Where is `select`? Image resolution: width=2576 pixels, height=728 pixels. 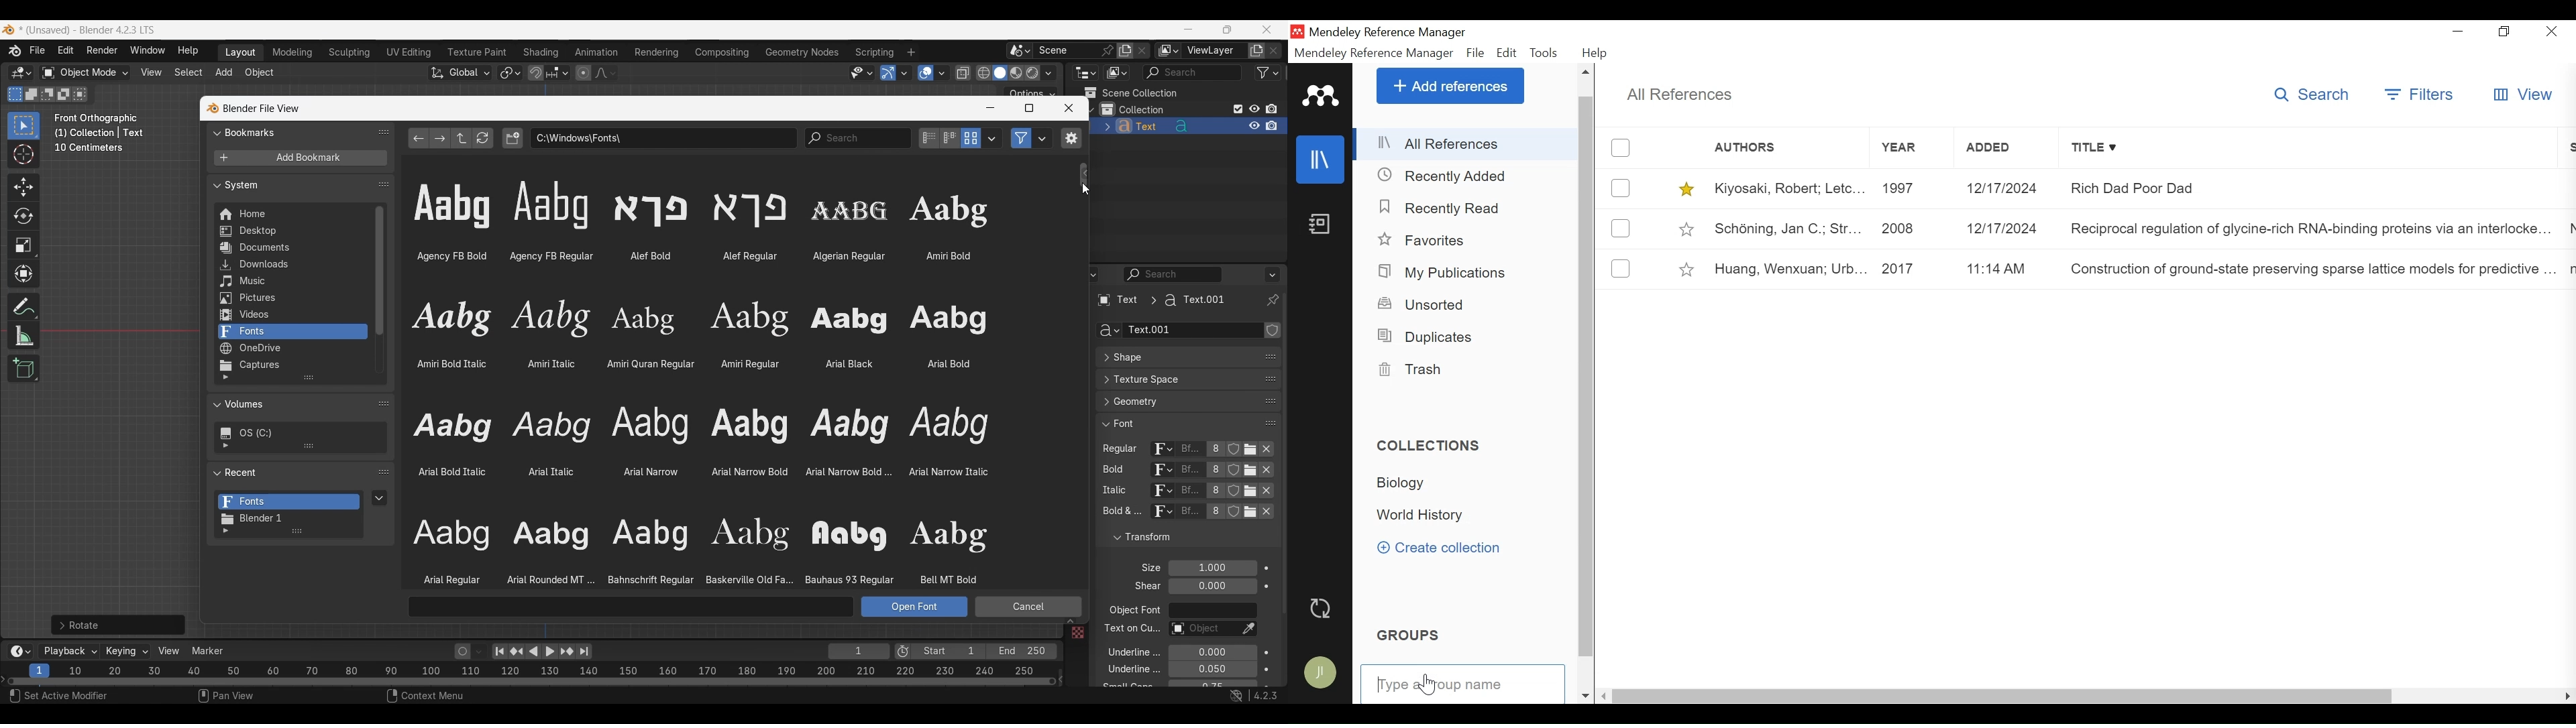 select is located at coordinates (83, 94).